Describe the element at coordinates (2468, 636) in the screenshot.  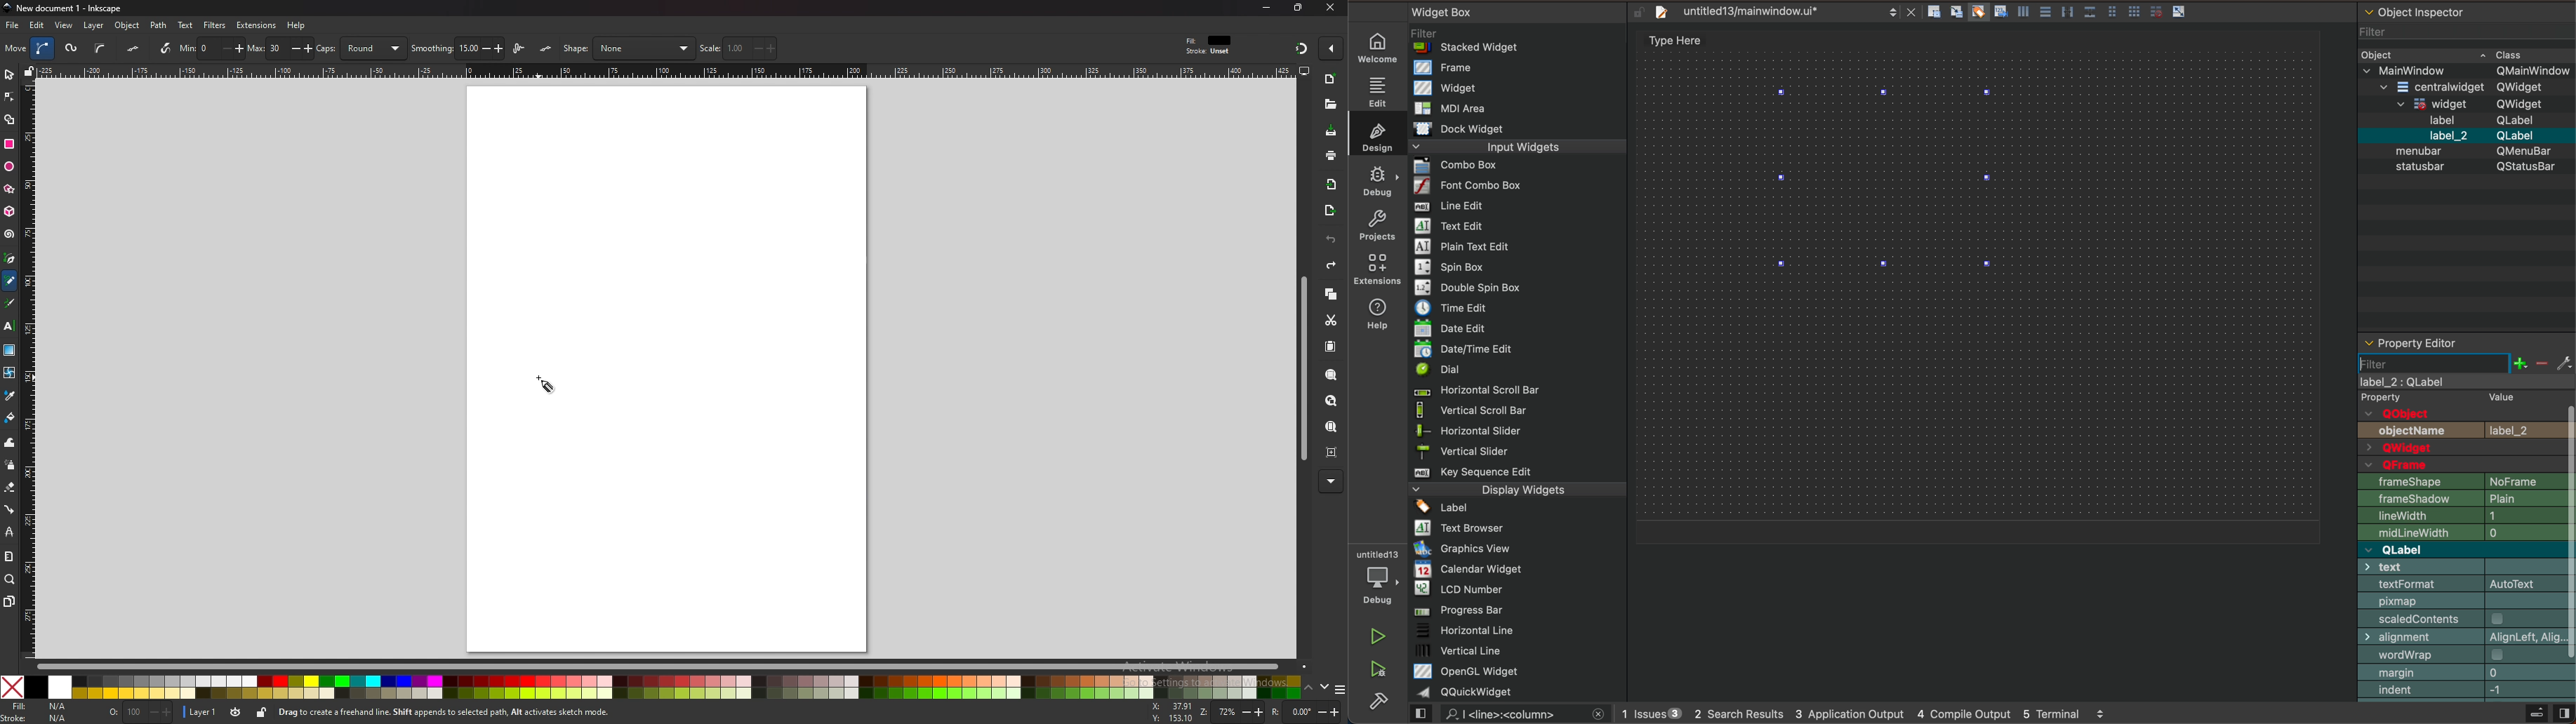
I see `alignment` at that location.